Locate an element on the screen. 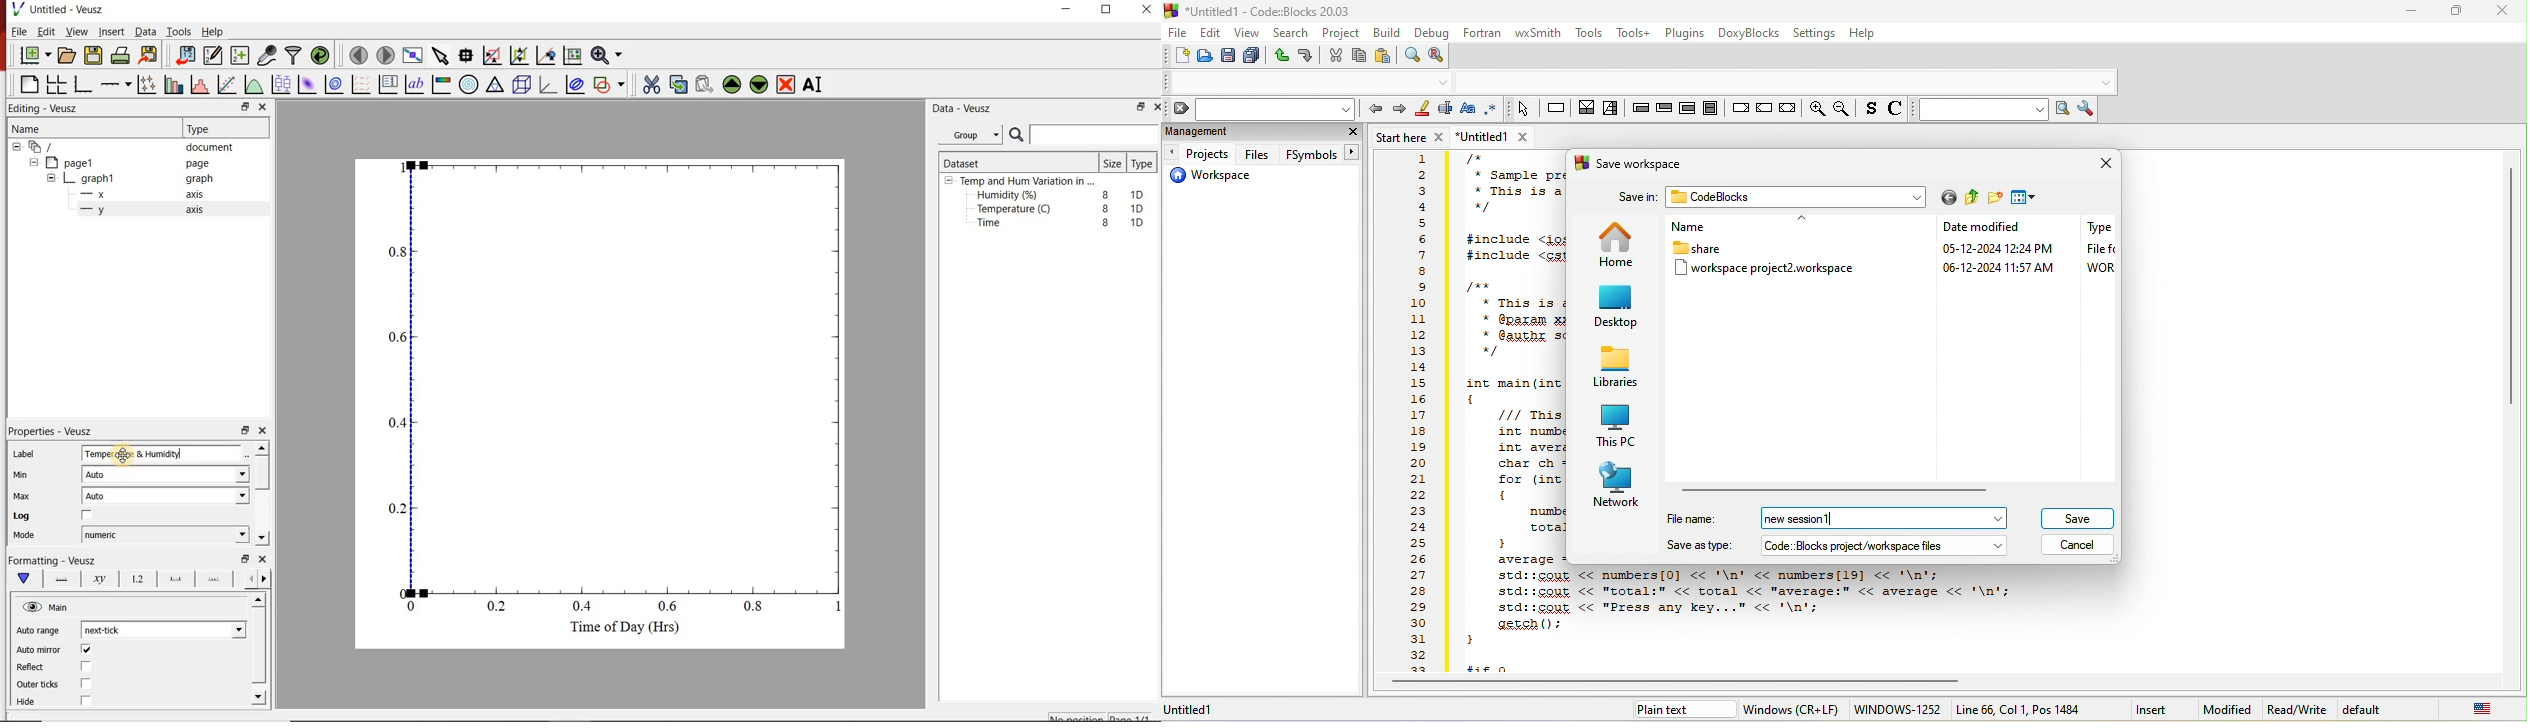 Image resolution: width=2548 pixels, height=728 pixels. network is located at coordinates (1618, 486).